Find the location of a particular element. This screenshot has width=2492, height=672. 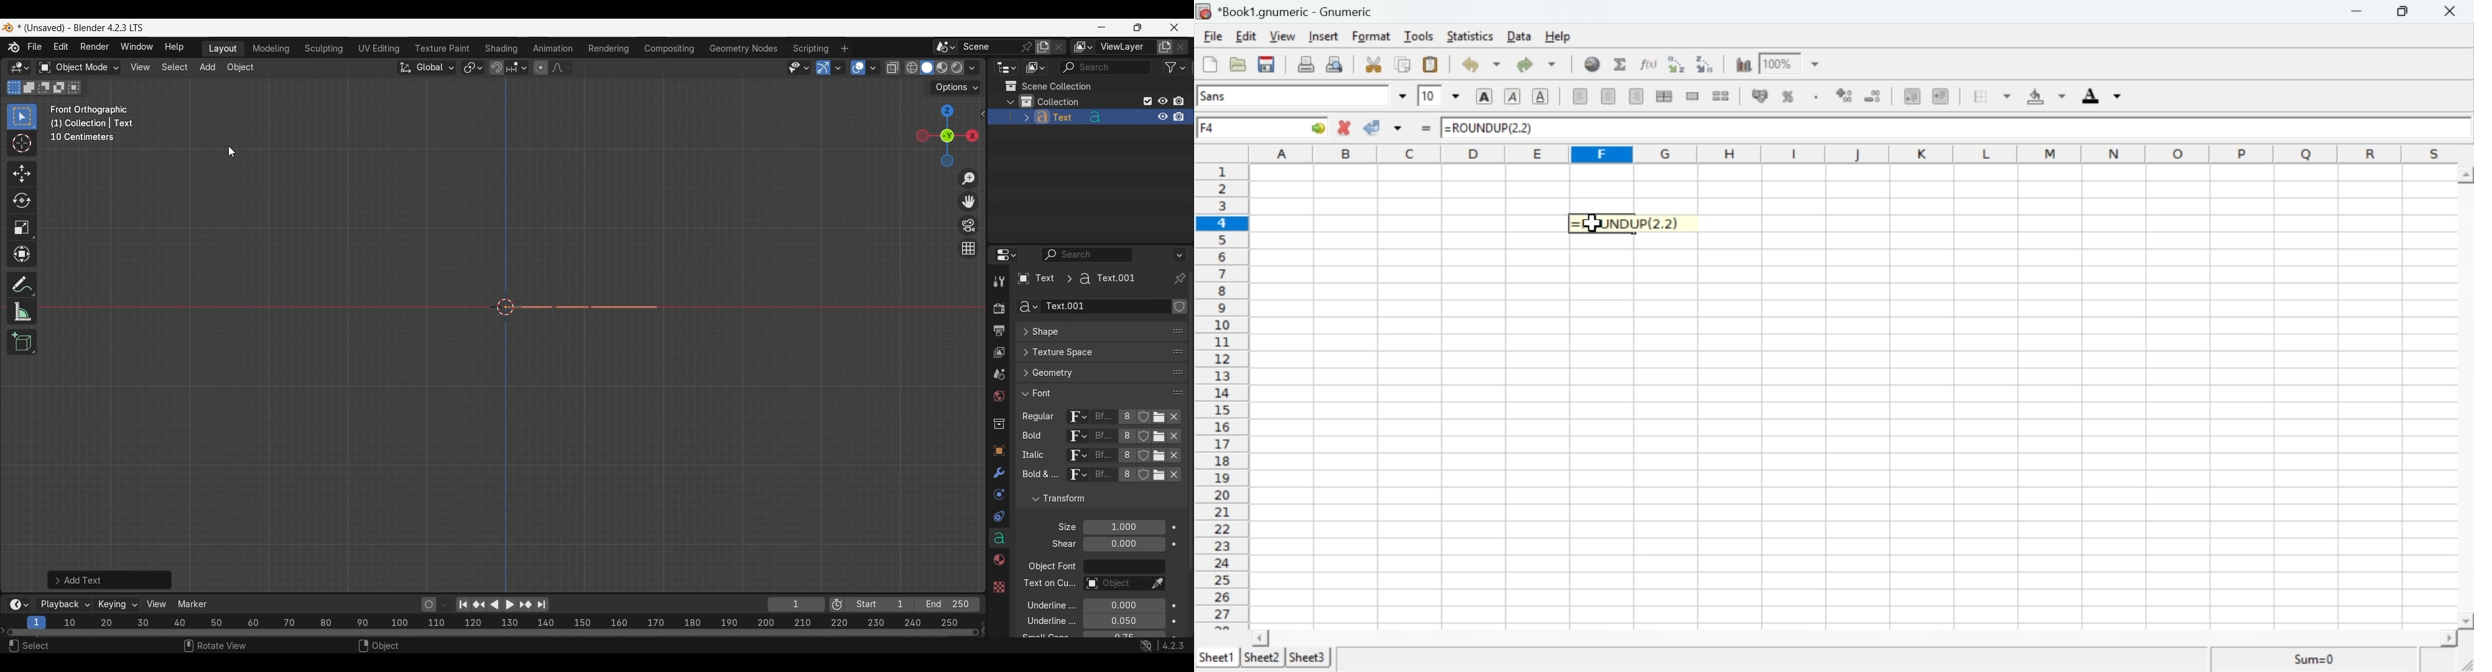

Add new scene is located at coordinates (1043, 47).